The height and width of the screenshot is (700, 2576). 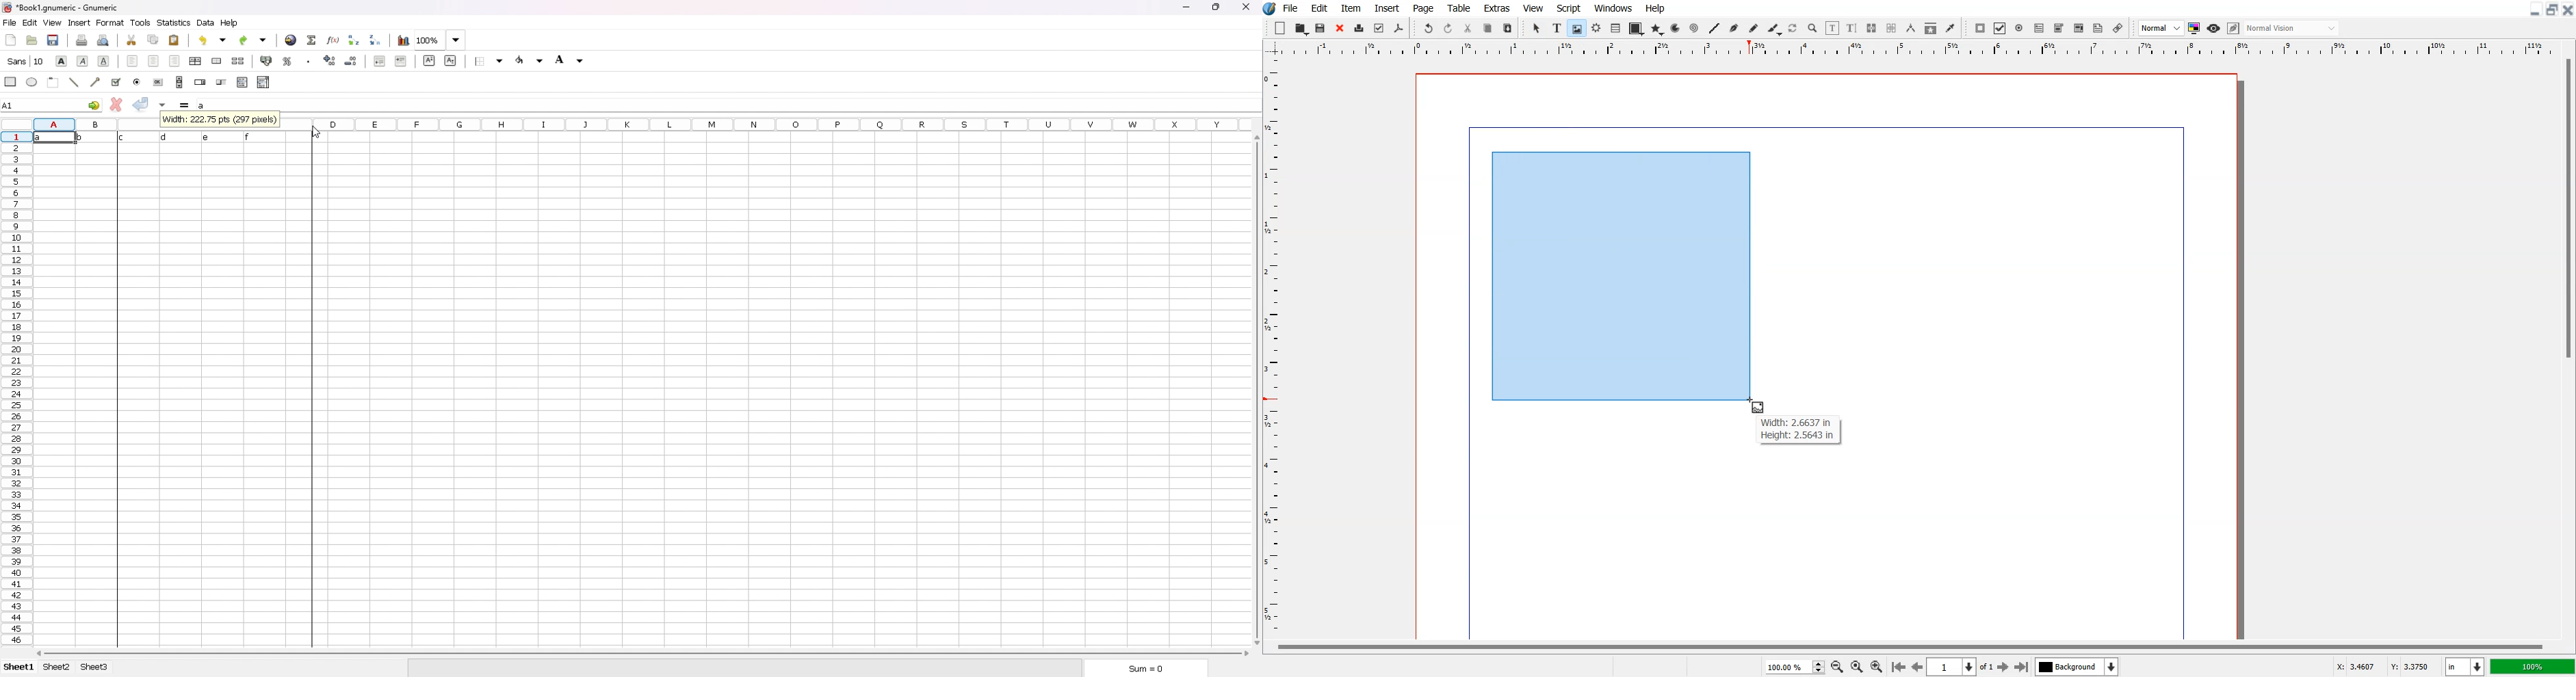 What do you see at coordinates (333, 40) in the screenshot?
I see `function` at bounding box center [333, 40].